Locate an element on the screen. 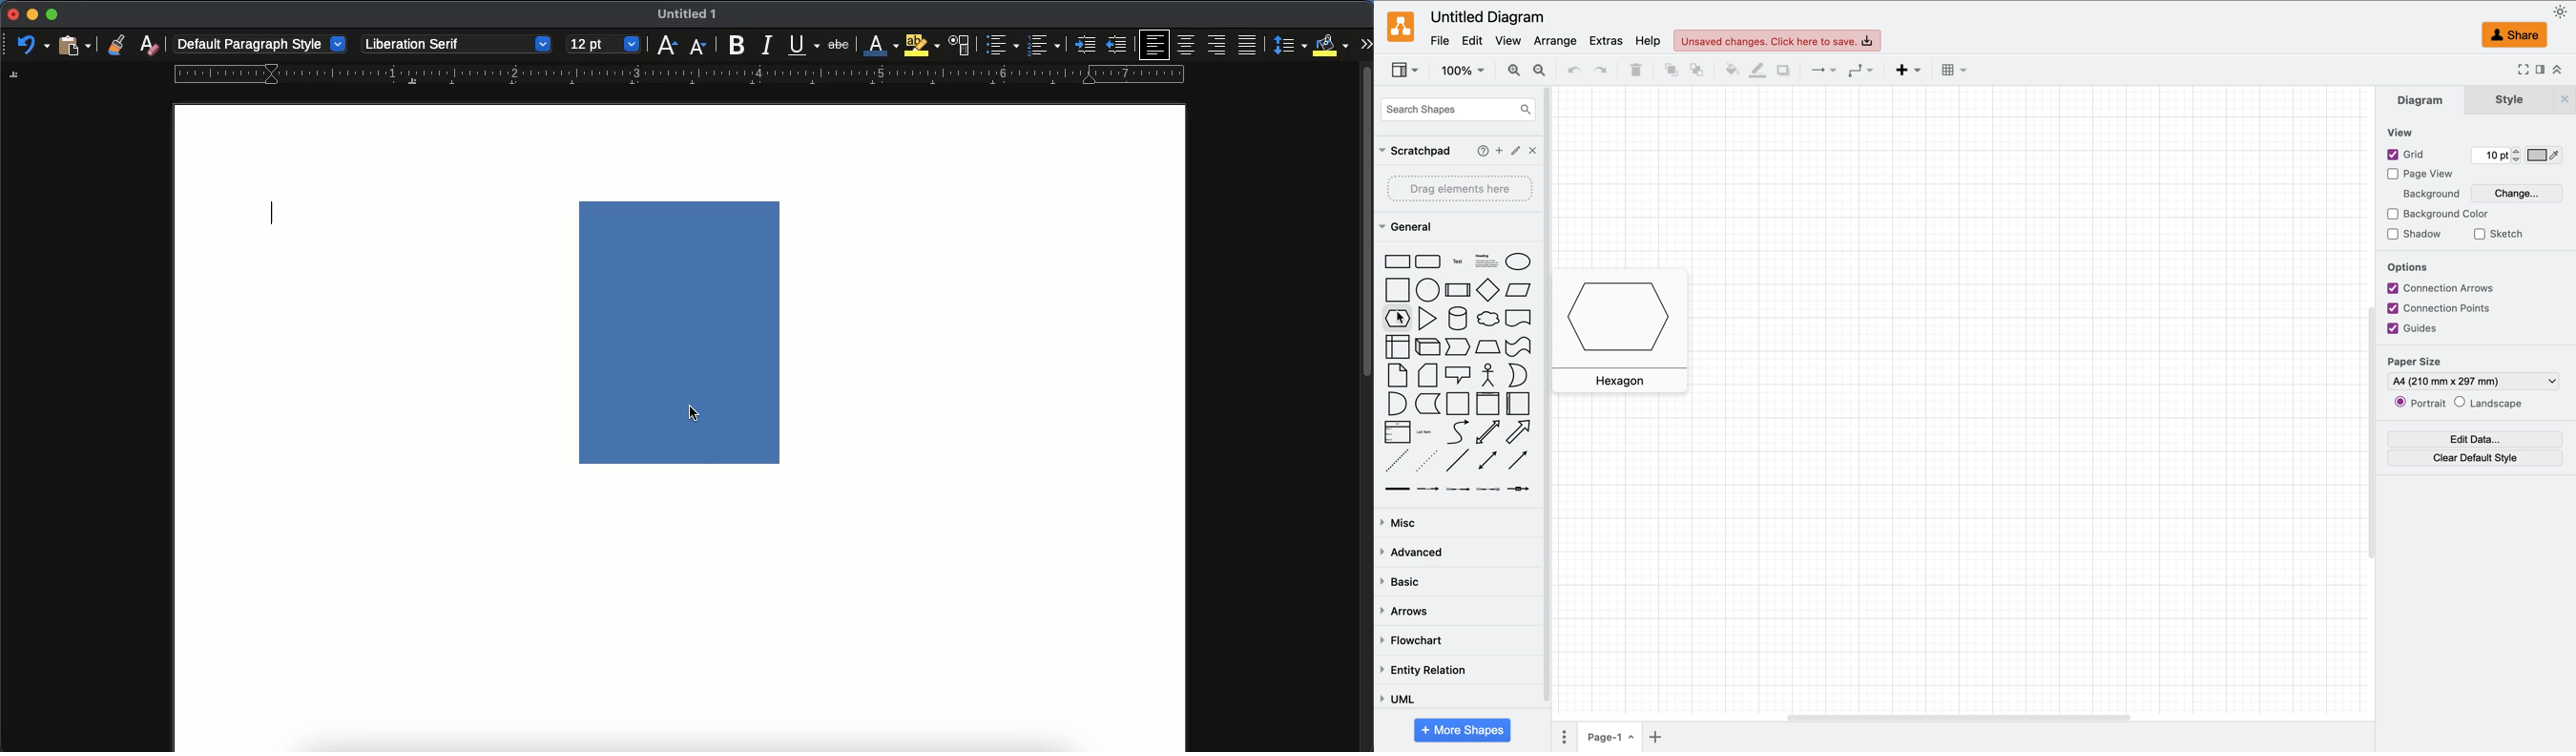 The image size is (2576, 756). insert is located at coordinates (1907, 73).